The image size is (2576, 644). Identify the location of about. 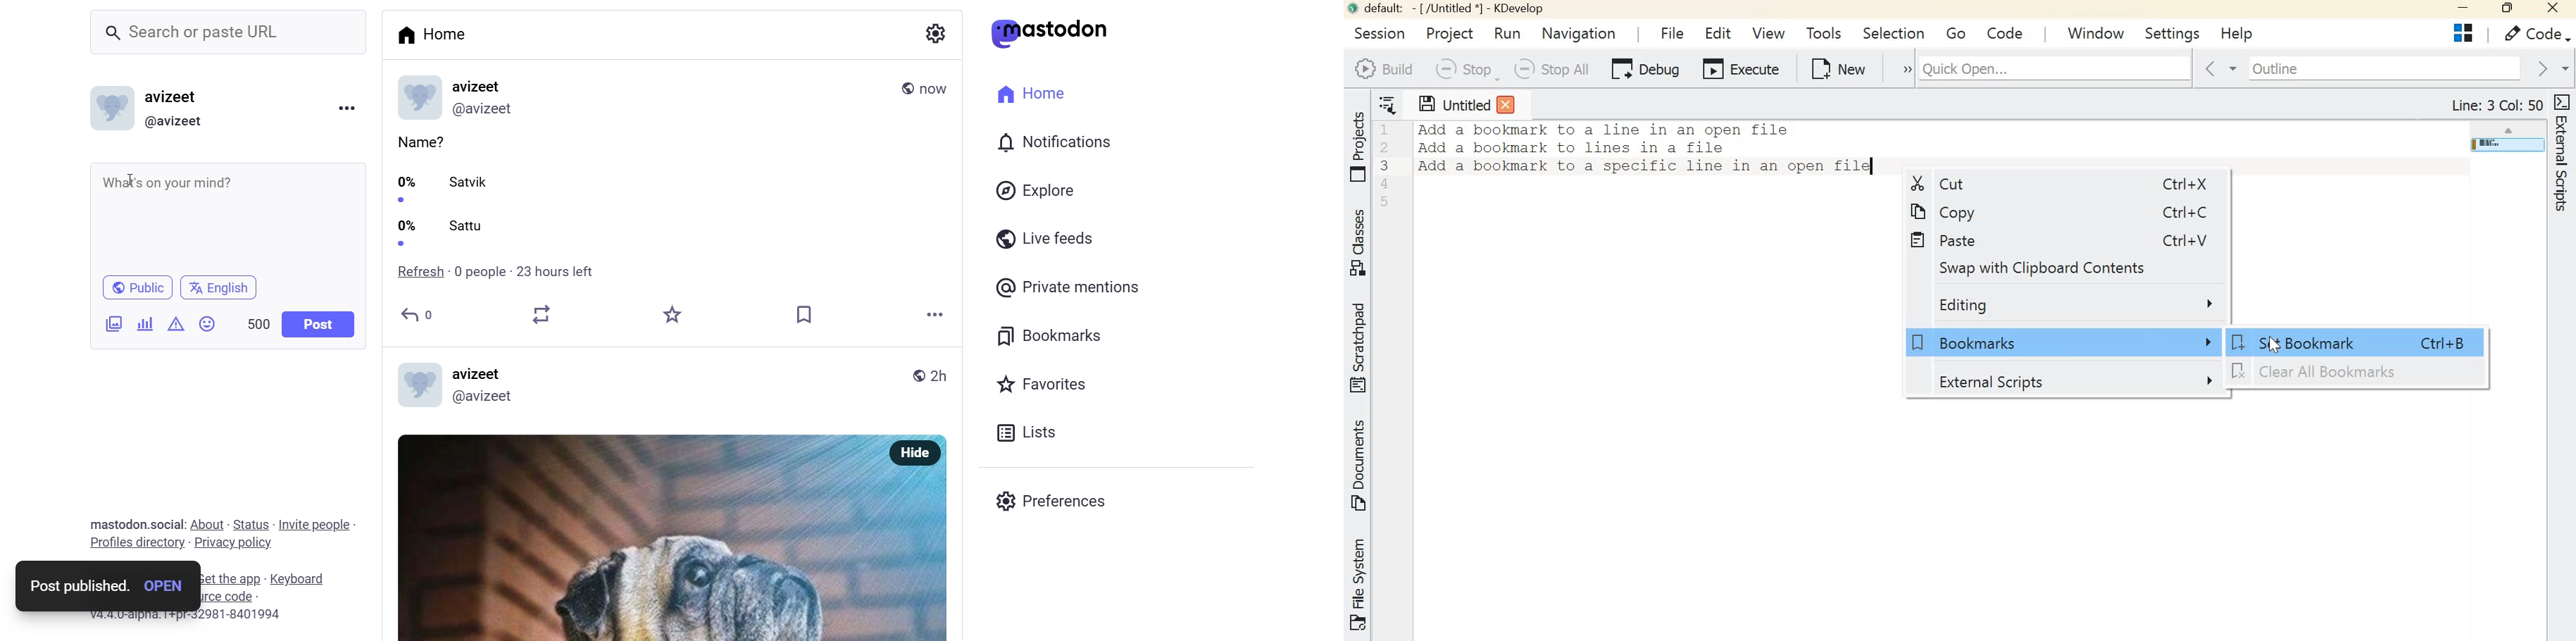
(206, 525).